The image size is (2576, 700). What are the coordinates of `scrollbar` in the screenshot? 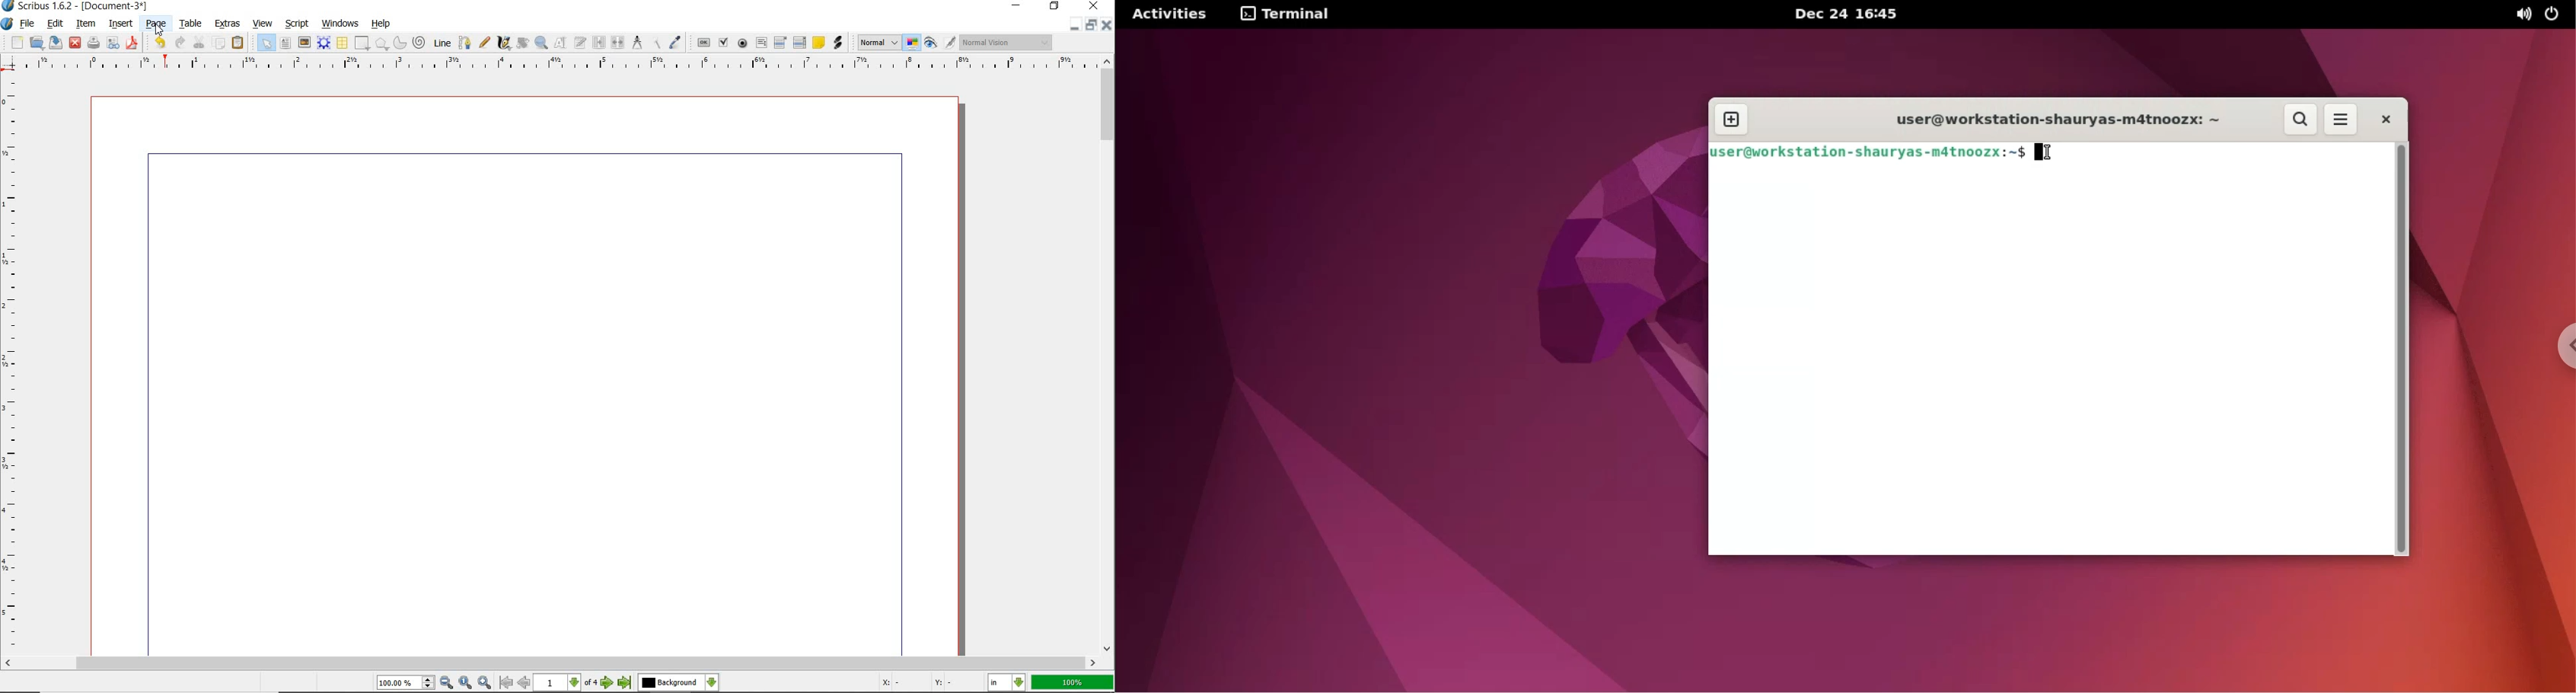 It's located at (1108, 355).